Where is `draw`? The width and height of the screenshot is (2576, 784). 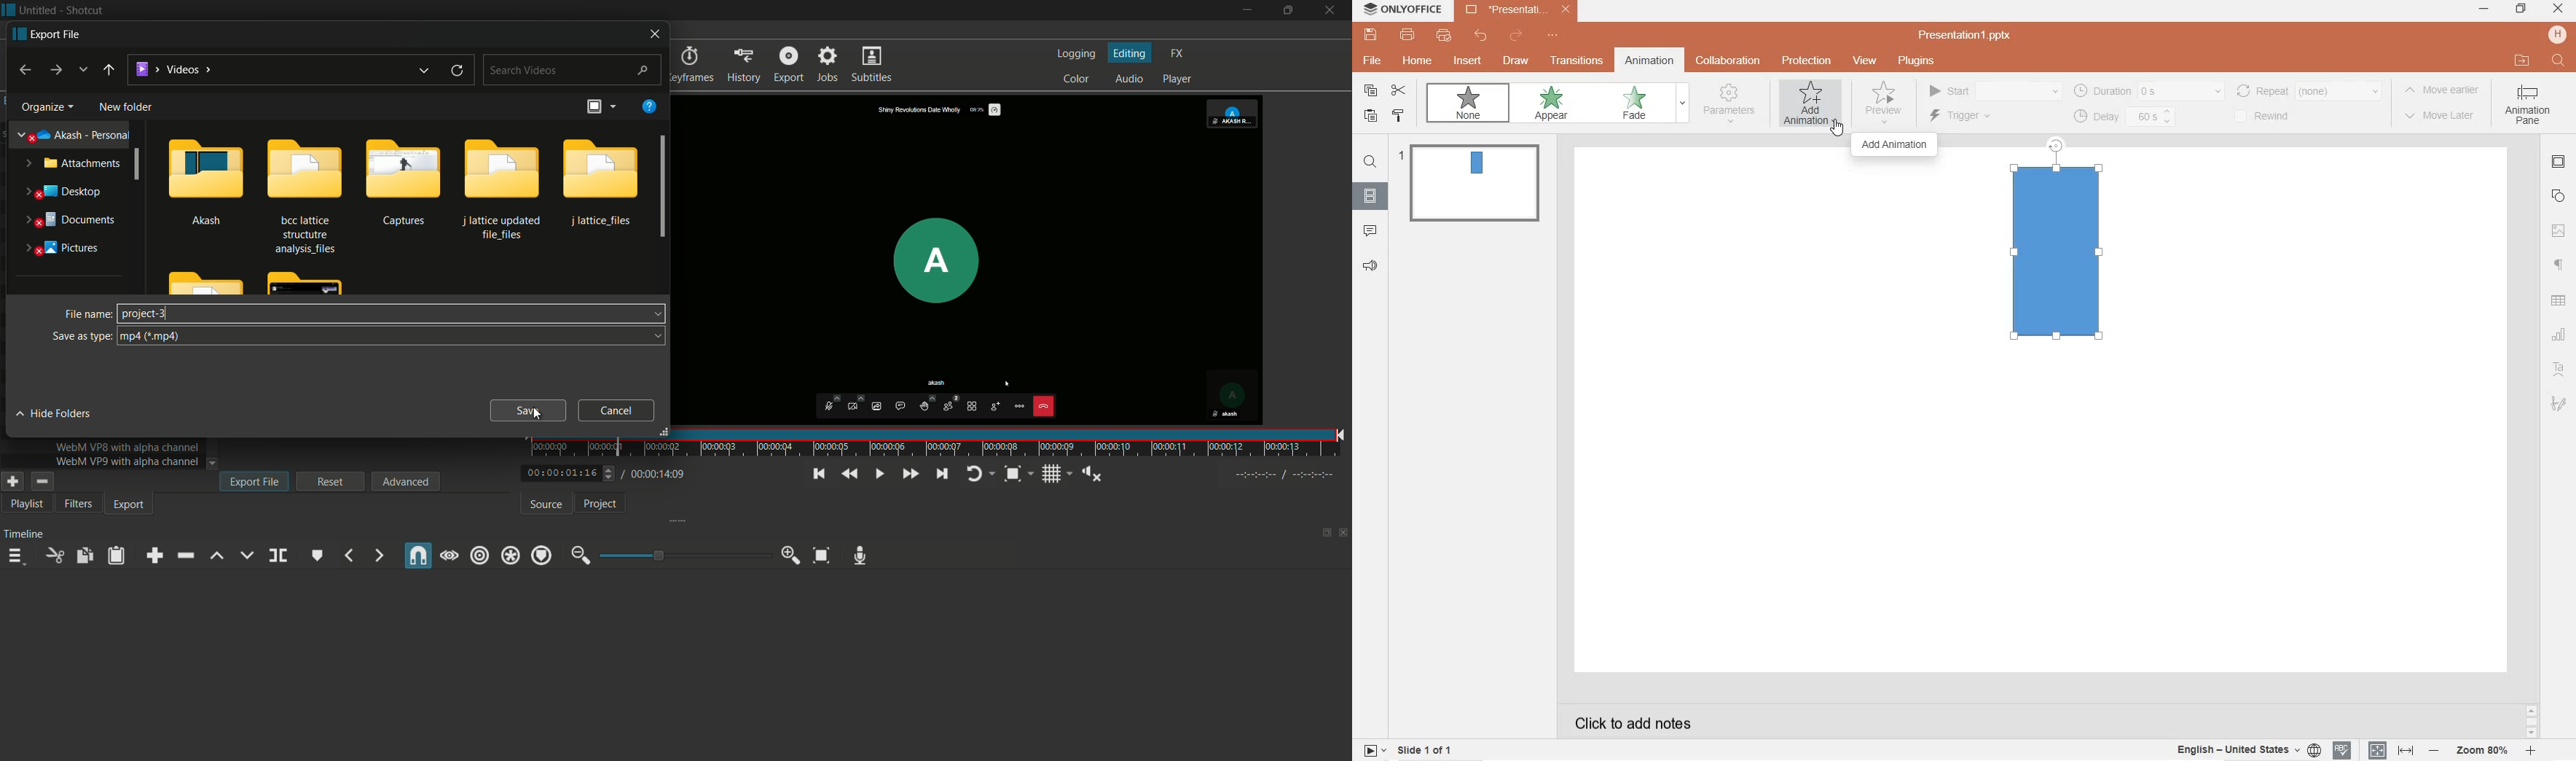 draw is located at coordinates (1515, 59).